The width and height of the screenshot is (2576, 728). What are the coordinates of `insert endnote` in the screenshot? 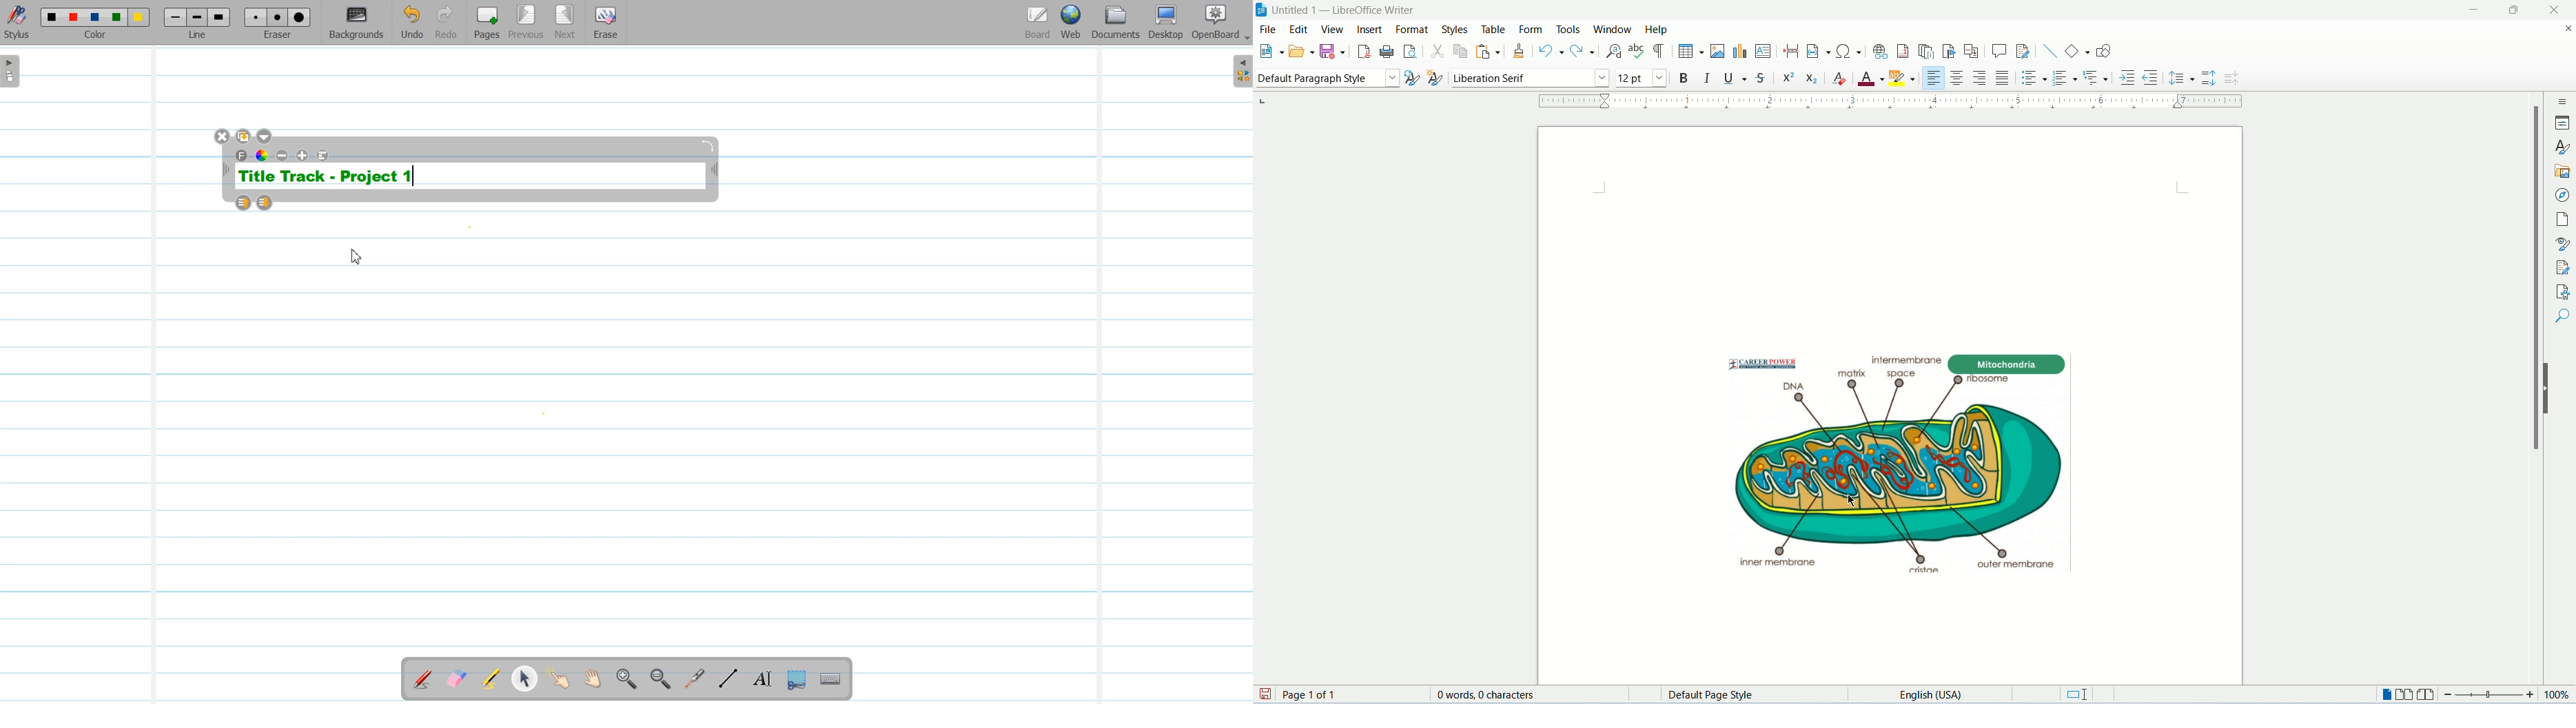 It's located at (1927, 51).